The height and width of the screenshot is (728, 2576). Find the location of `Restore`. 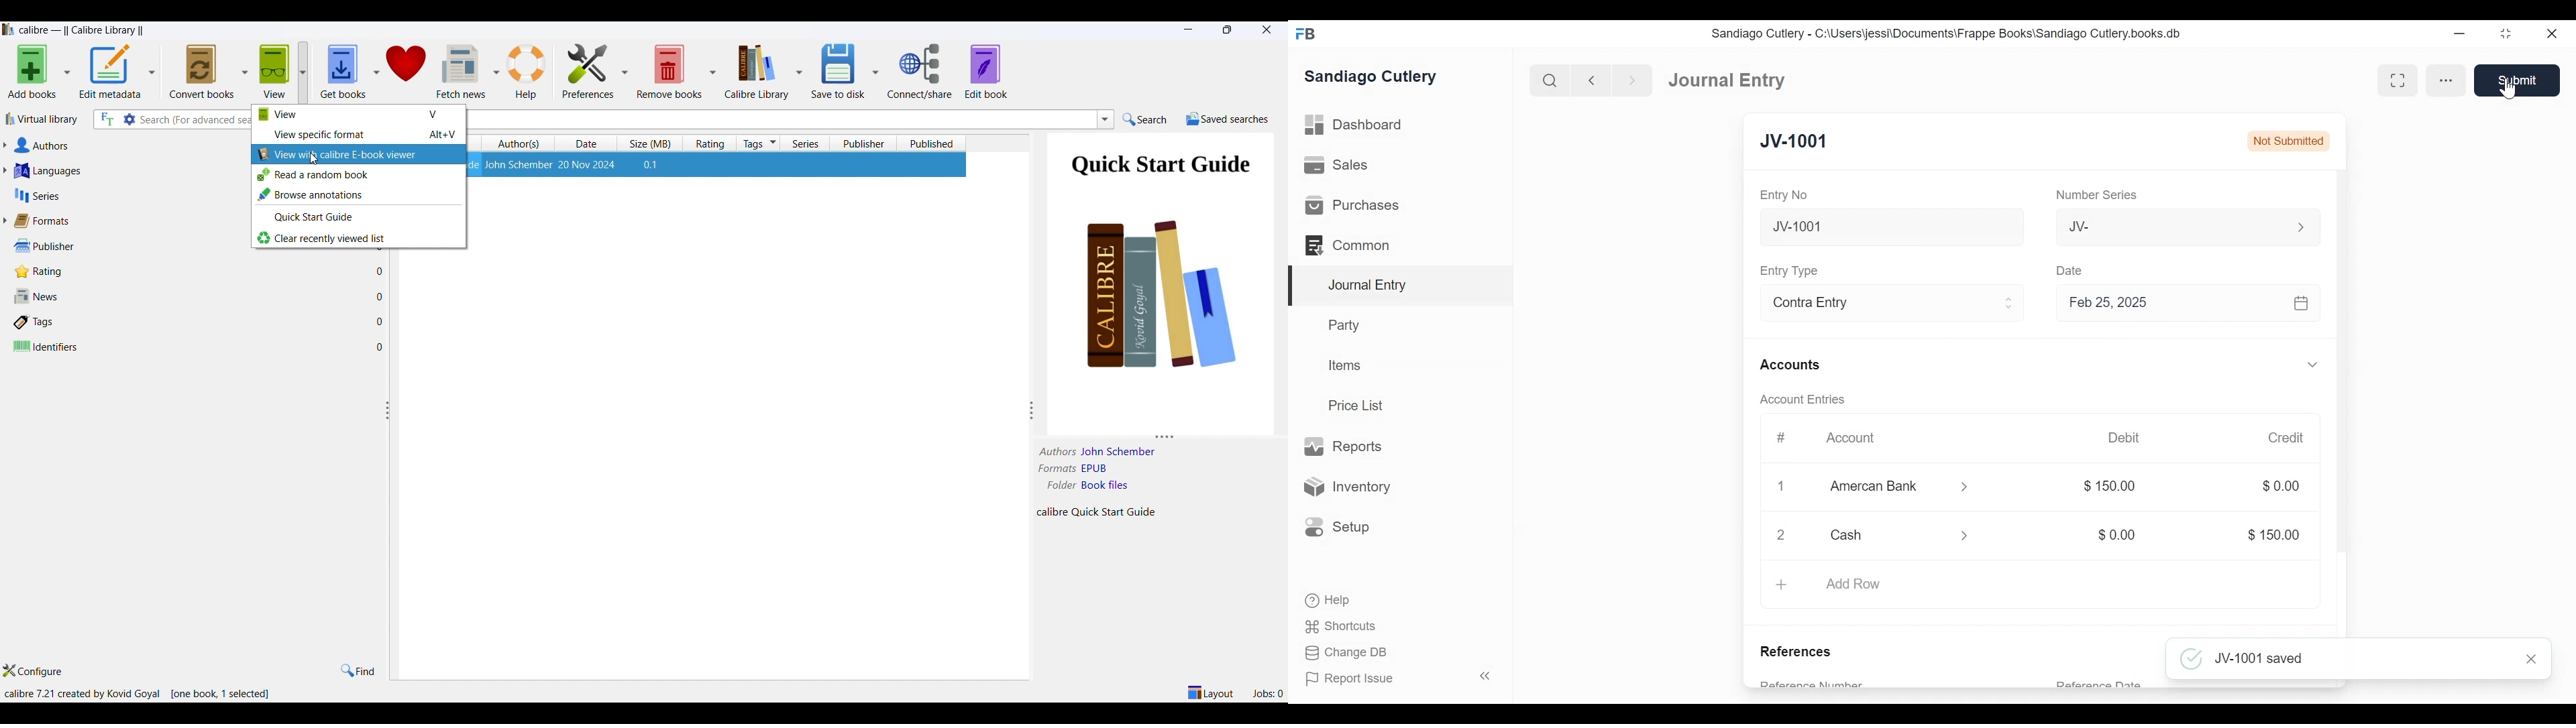

Restore is located at coordinates (2508, 33).